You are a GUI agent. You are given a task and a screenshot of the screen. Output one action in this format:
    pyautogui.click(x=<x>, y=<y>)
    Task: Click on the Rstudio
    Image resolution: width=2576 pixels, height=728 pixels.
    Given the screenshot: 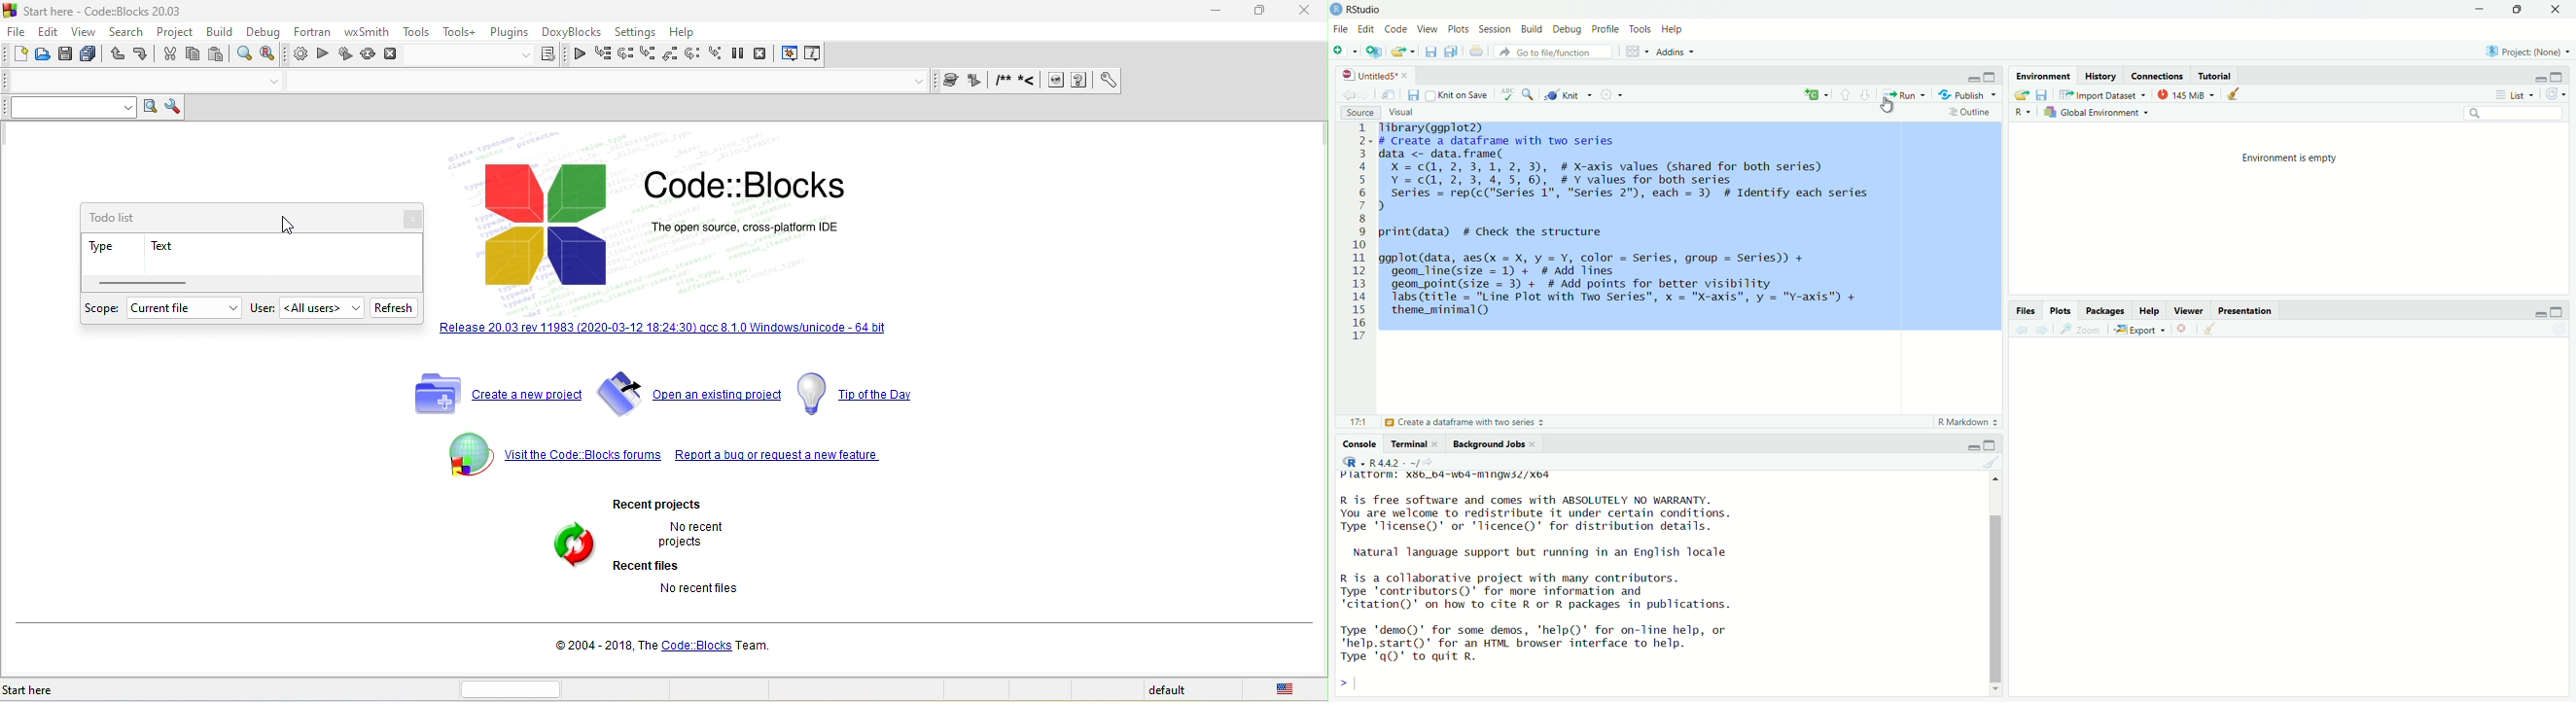 What is the action you would take?
    pyautogui.click(x=1359, y=10)
    